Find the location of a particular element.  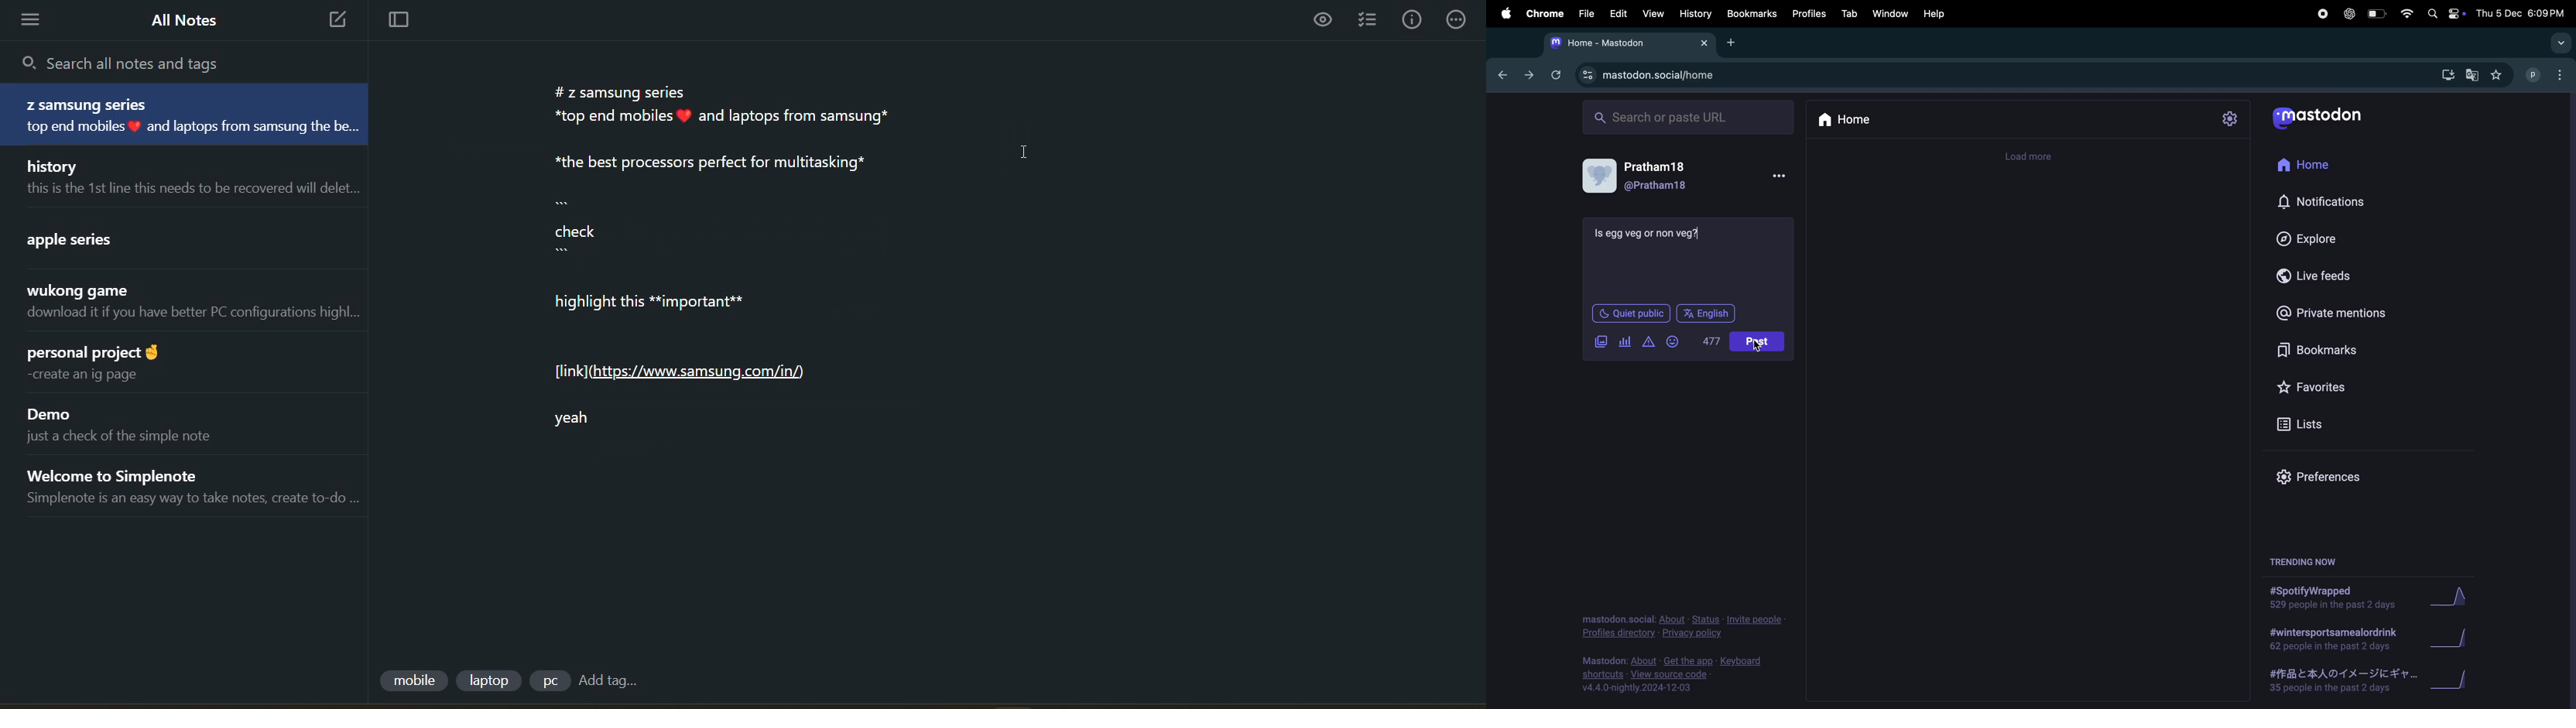

all notes is located at coordinates (185, 20).